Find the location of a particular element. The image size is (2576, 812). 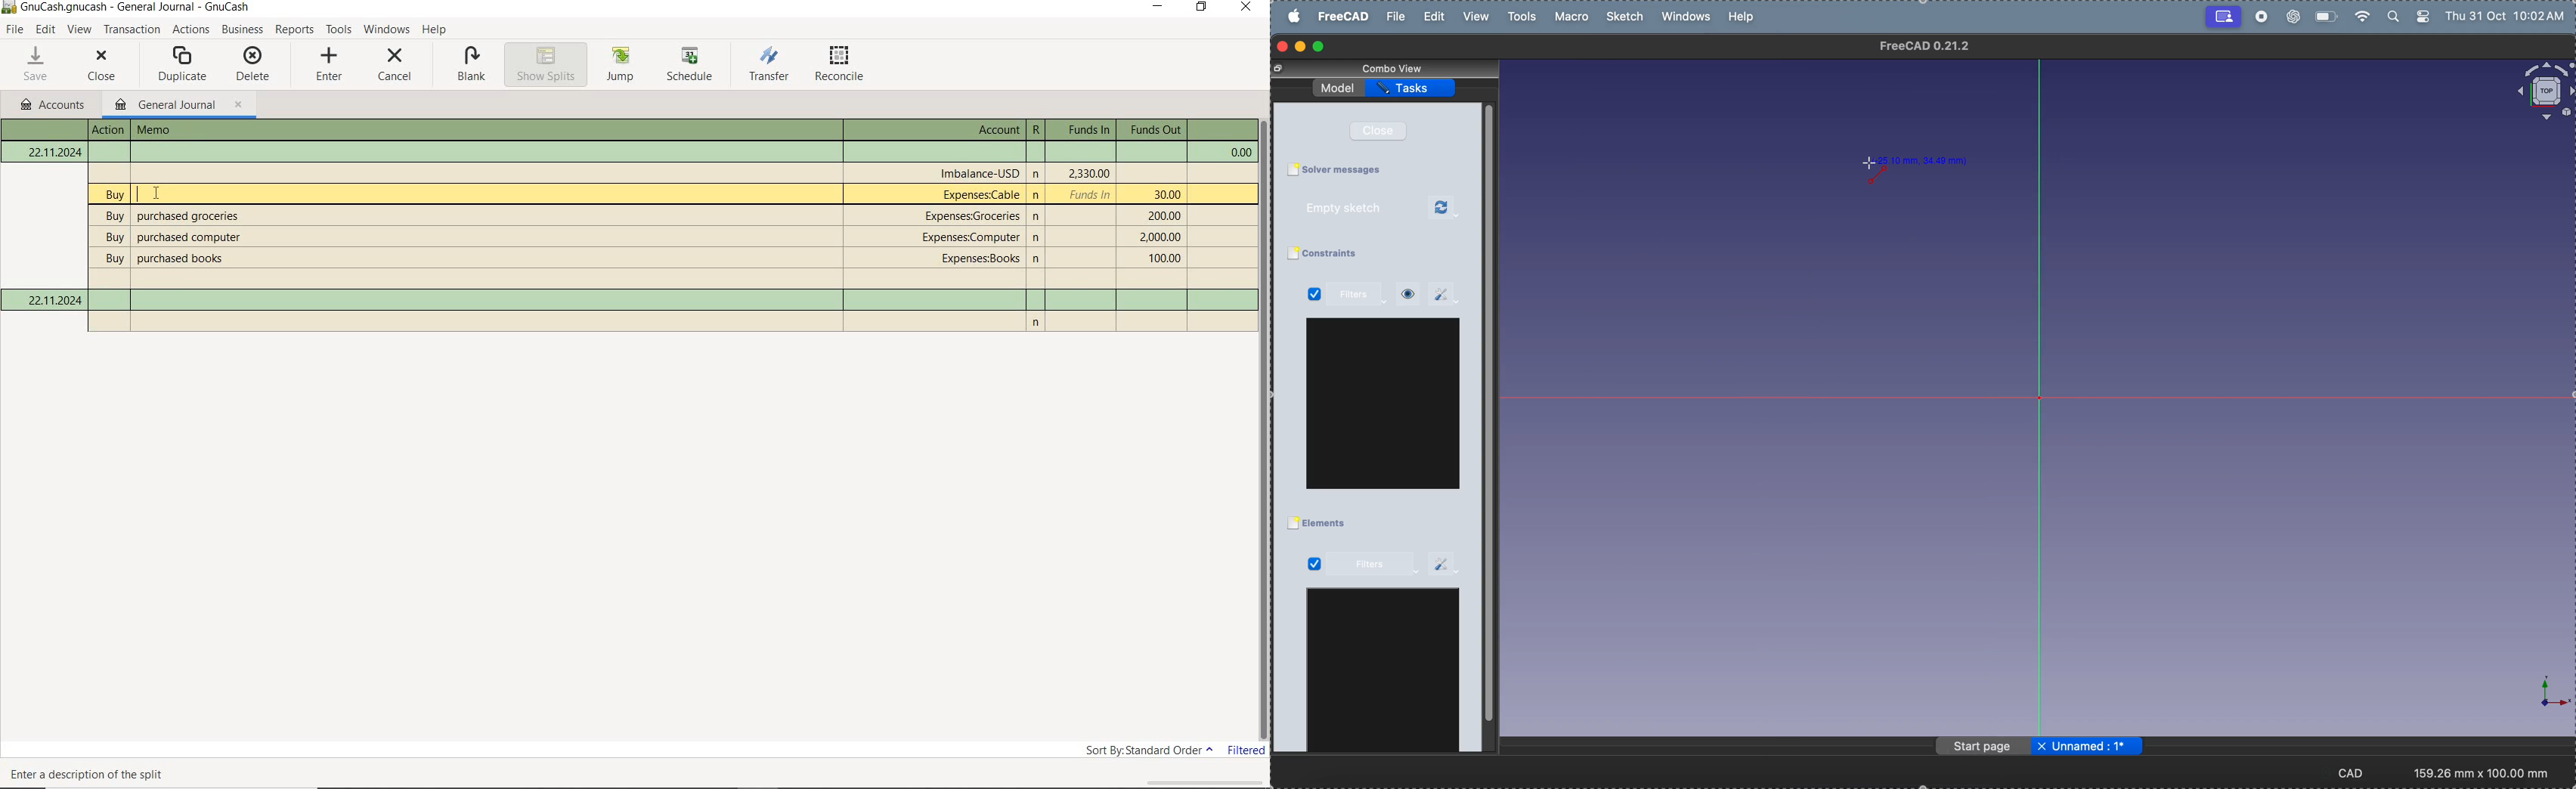

MINIMIZE is located at coordinates (1157, 7).